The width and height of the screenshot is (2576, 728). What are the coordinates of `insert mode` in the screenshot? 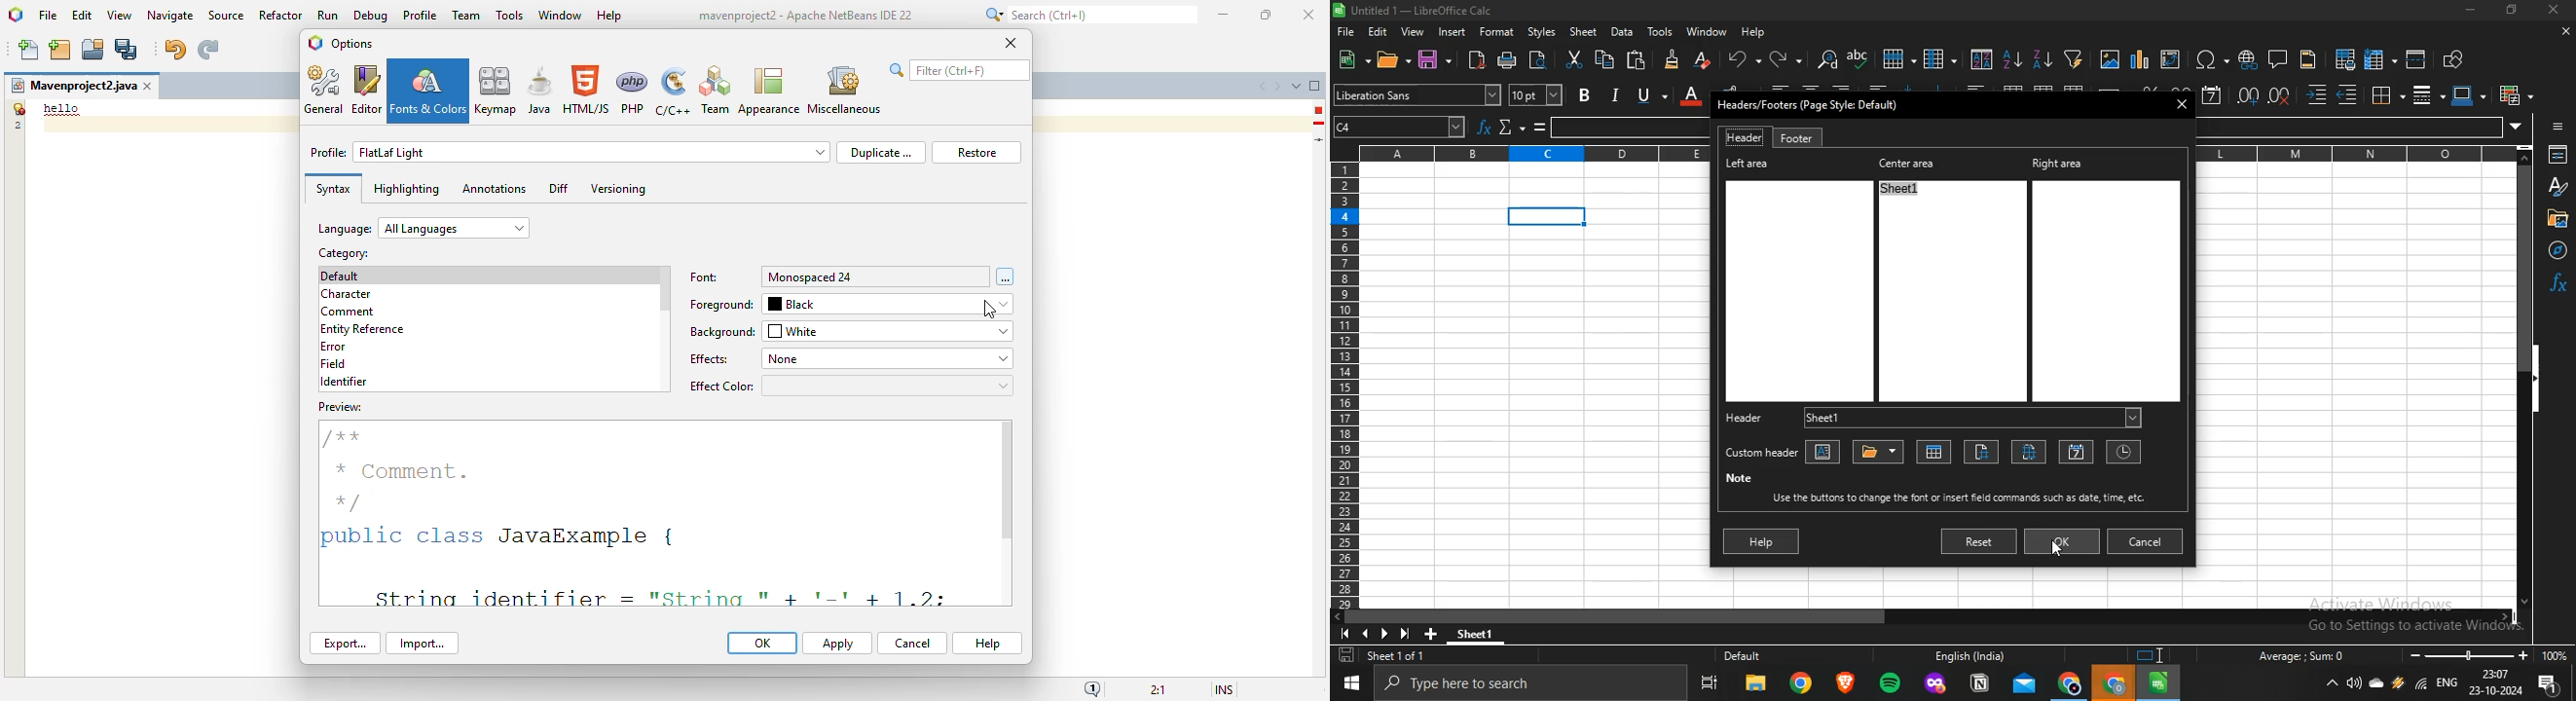 It's located at (1224, 688).